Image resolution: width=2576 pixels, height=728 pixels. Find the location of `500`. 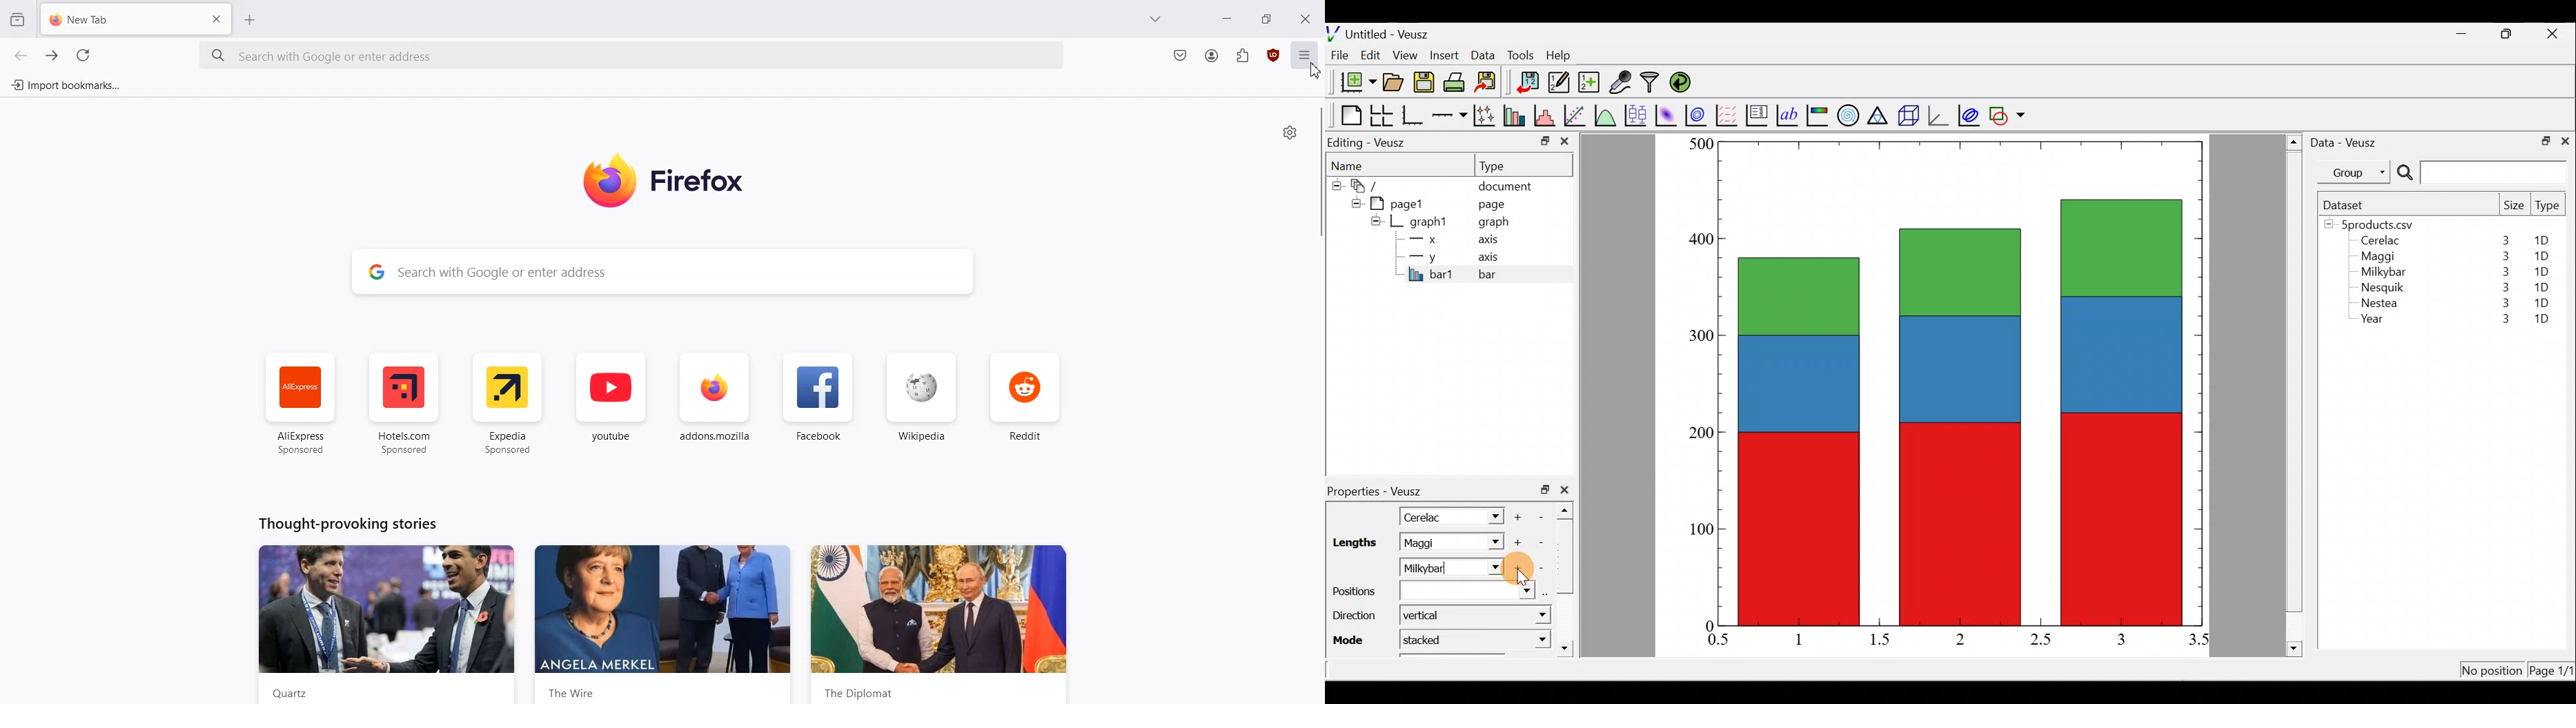

500 is located at coordinates (1700, 143).